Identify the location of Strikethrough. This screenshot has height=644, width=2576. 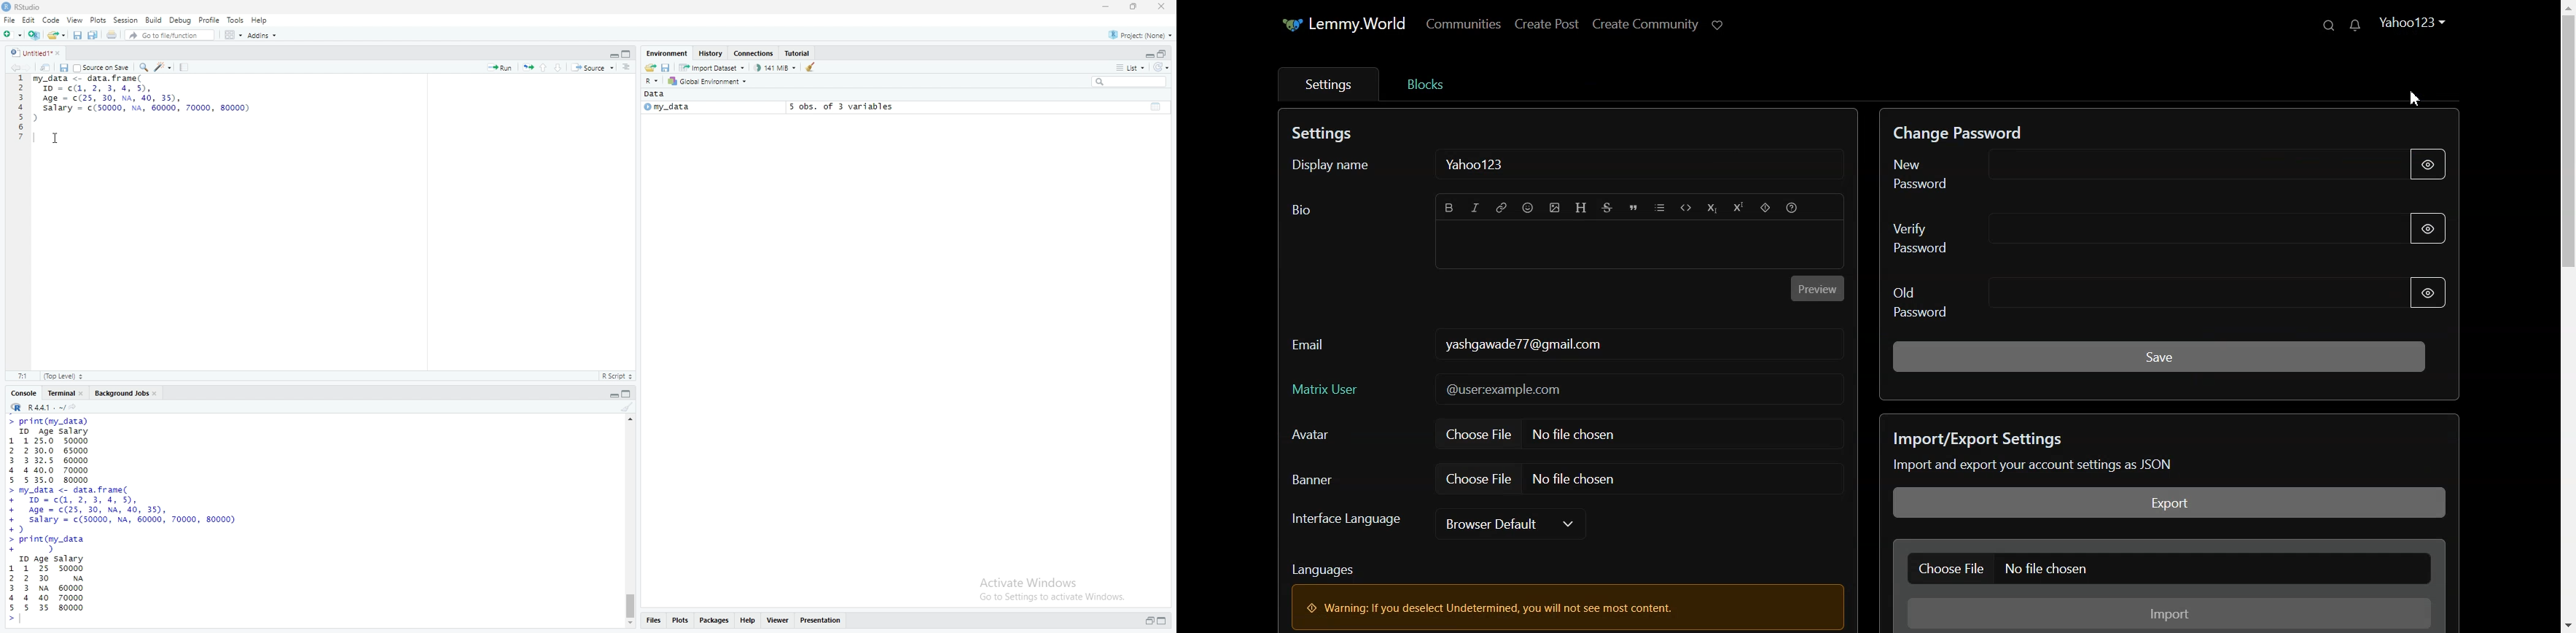
(1608, 207).